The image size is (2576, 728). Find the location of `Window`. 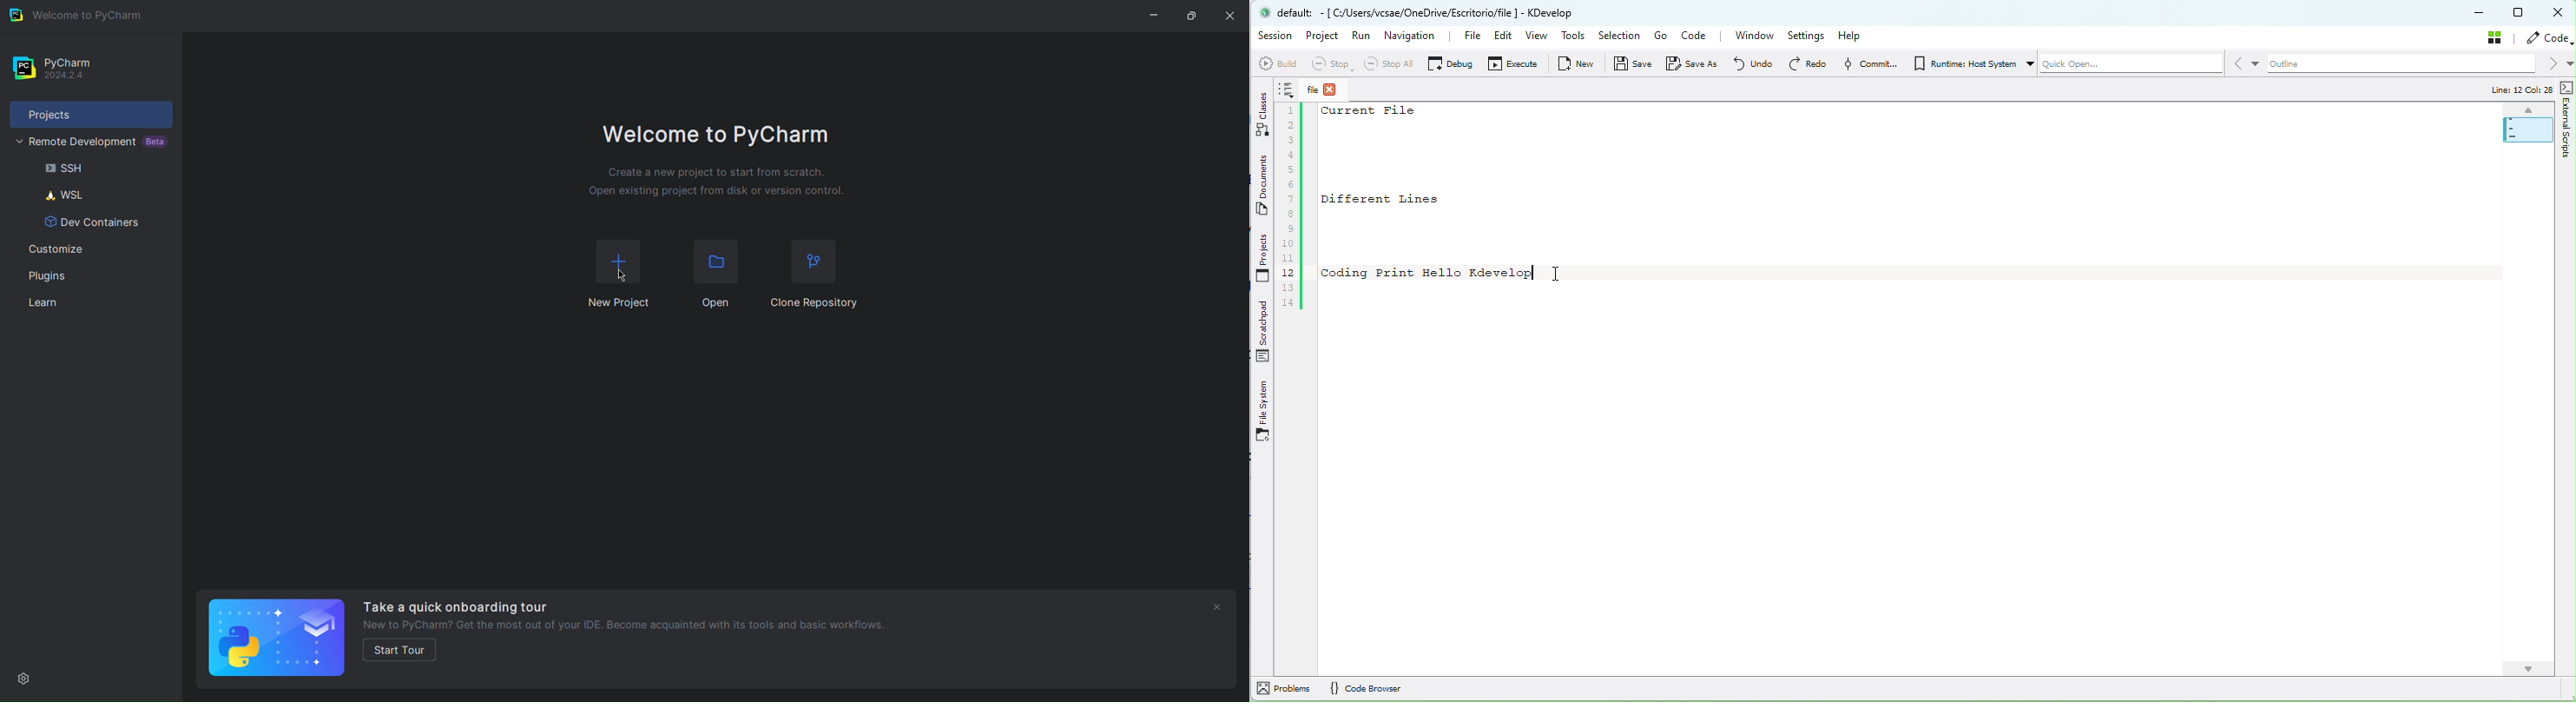

Window is located at coordinates (1754, 36).